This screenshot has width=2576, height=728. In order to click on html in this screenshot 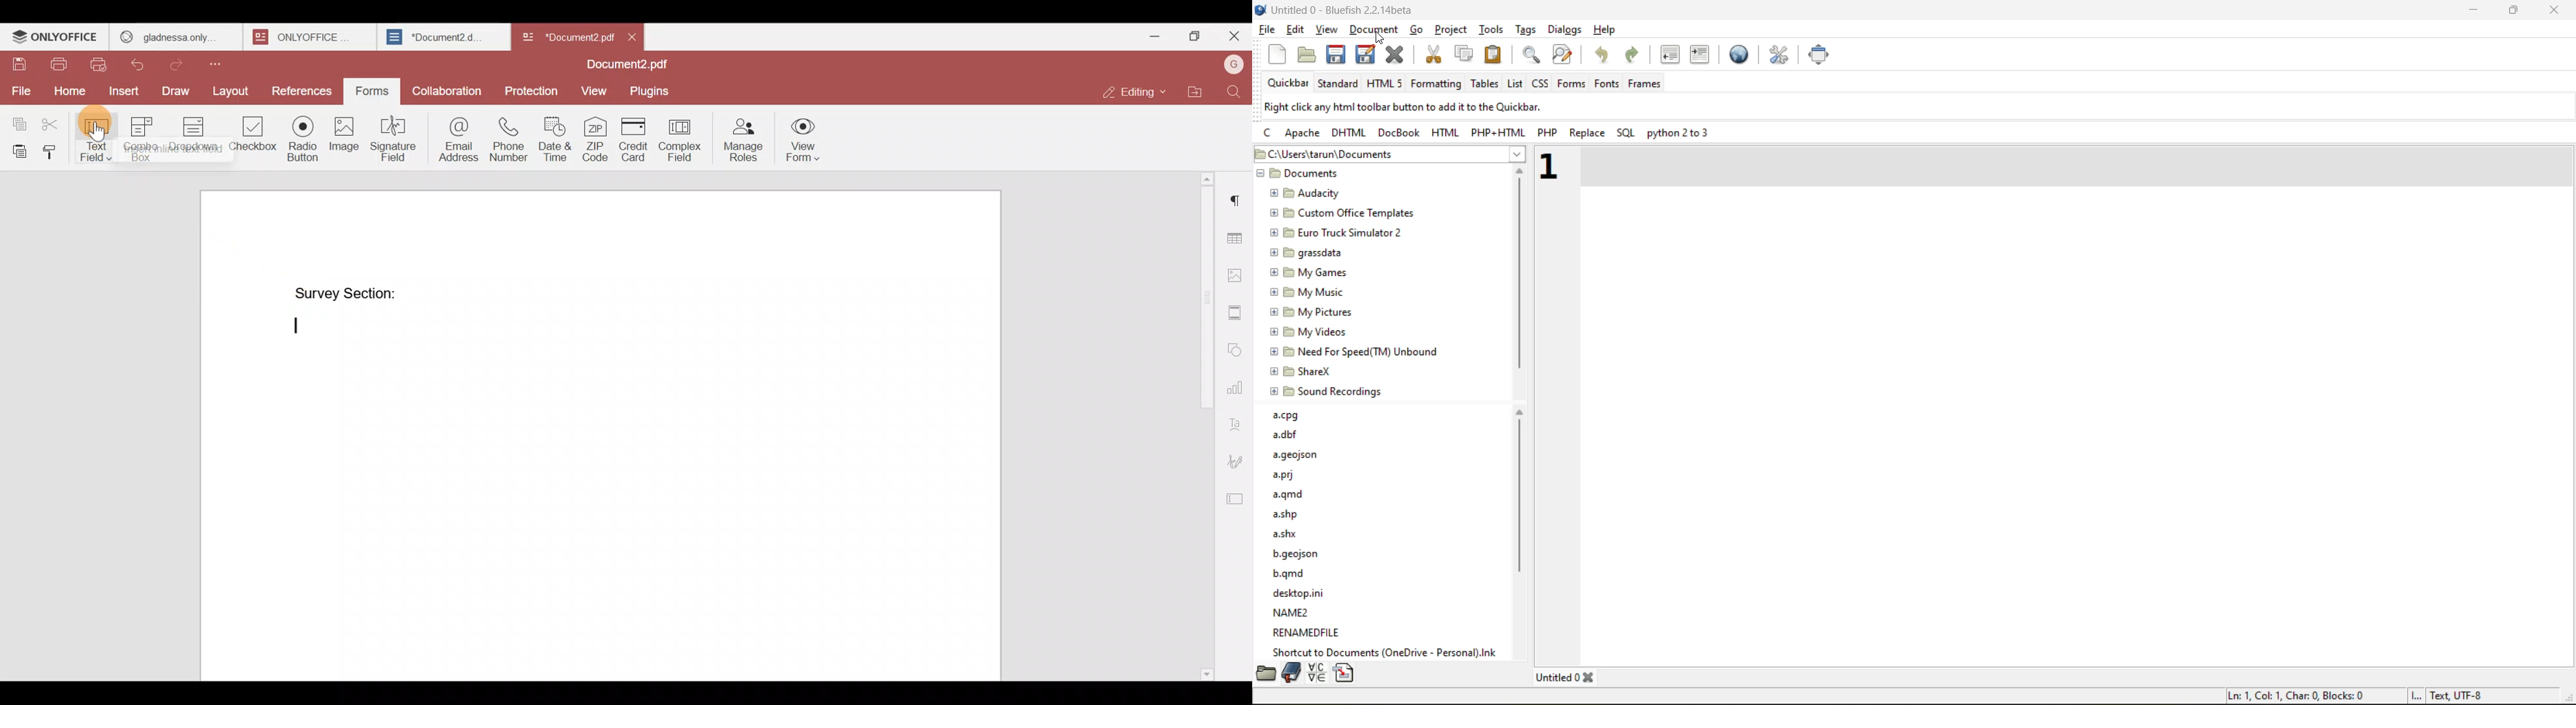, I will do `click(1442, 132)`.